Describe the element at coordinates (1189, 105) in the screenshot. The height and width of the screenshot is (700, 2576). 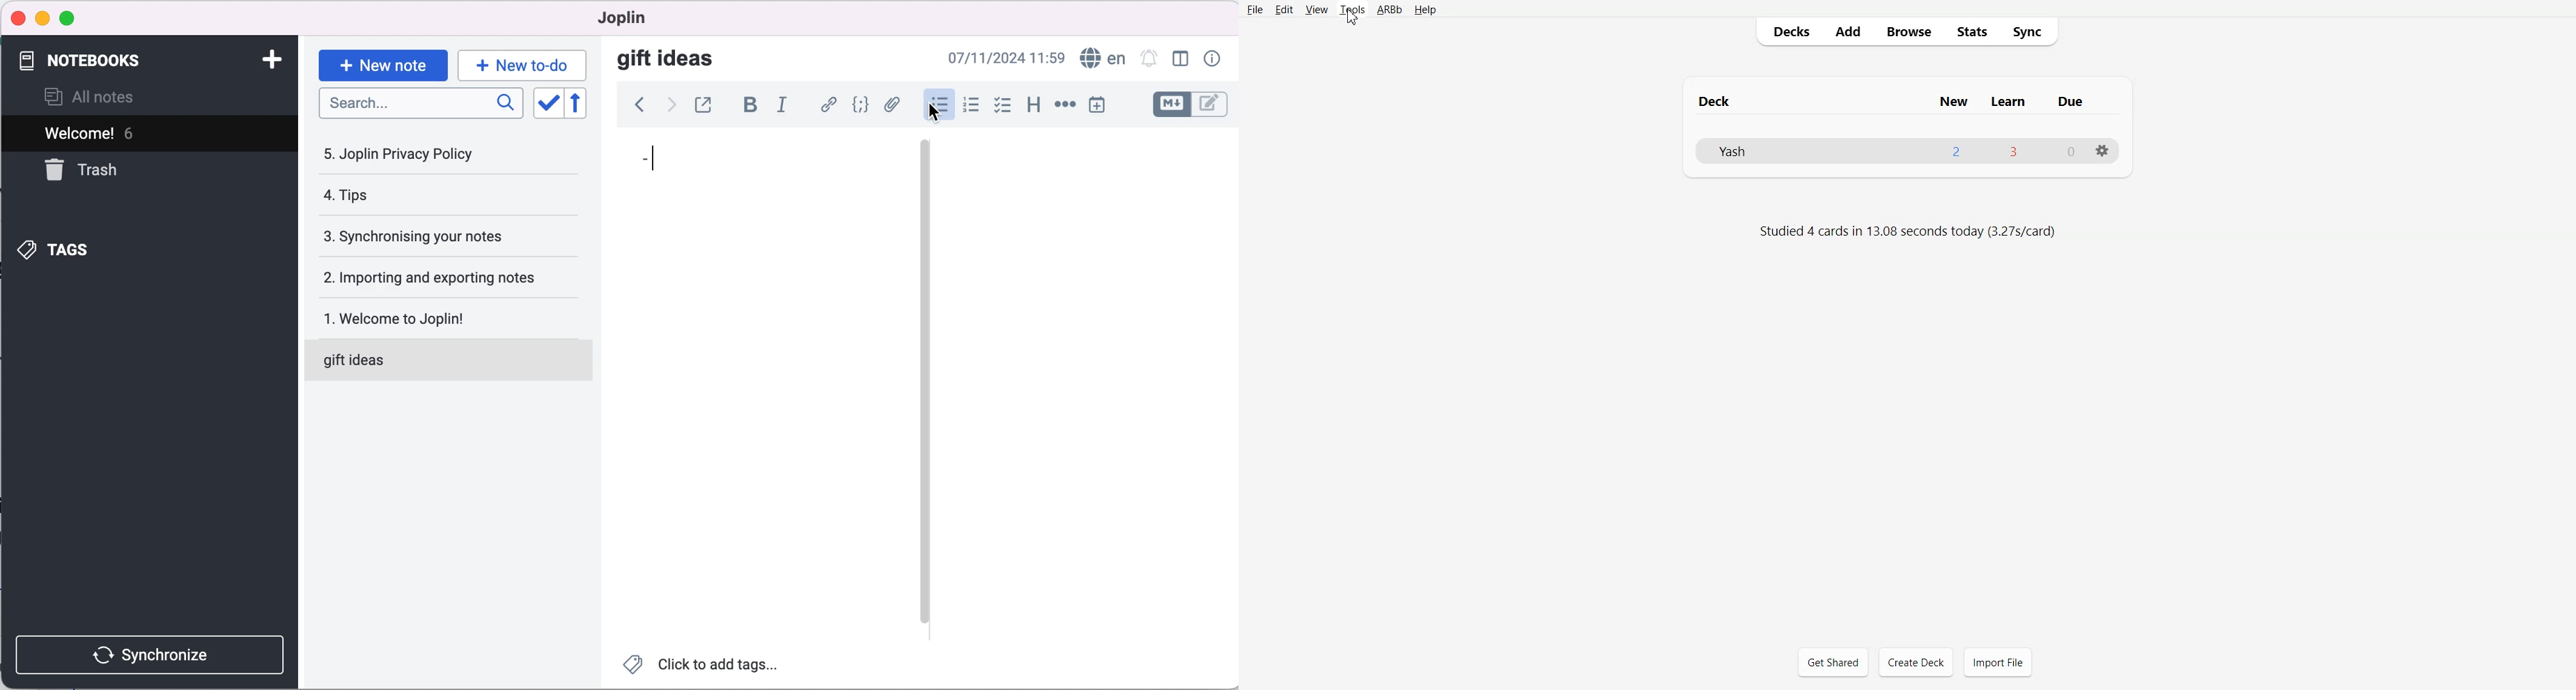
I see `toggle editors` at that location.